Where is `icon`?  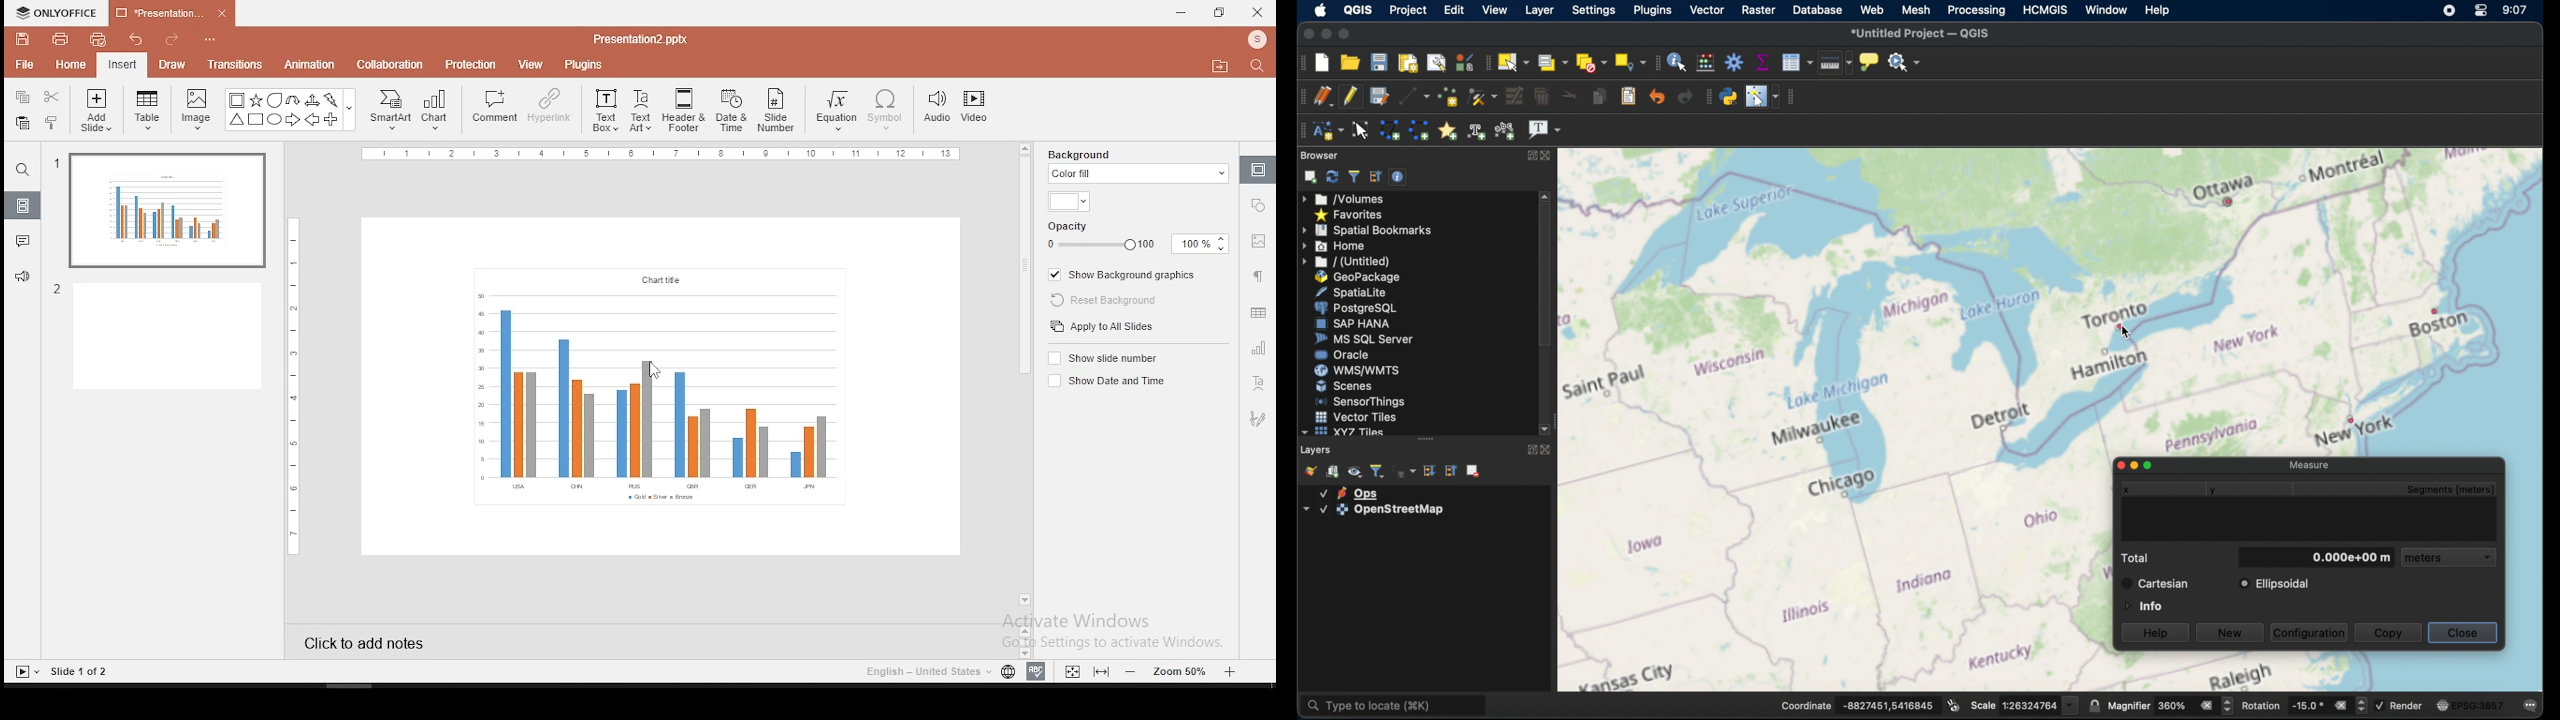 icon is located at coordinates (1257, 41).